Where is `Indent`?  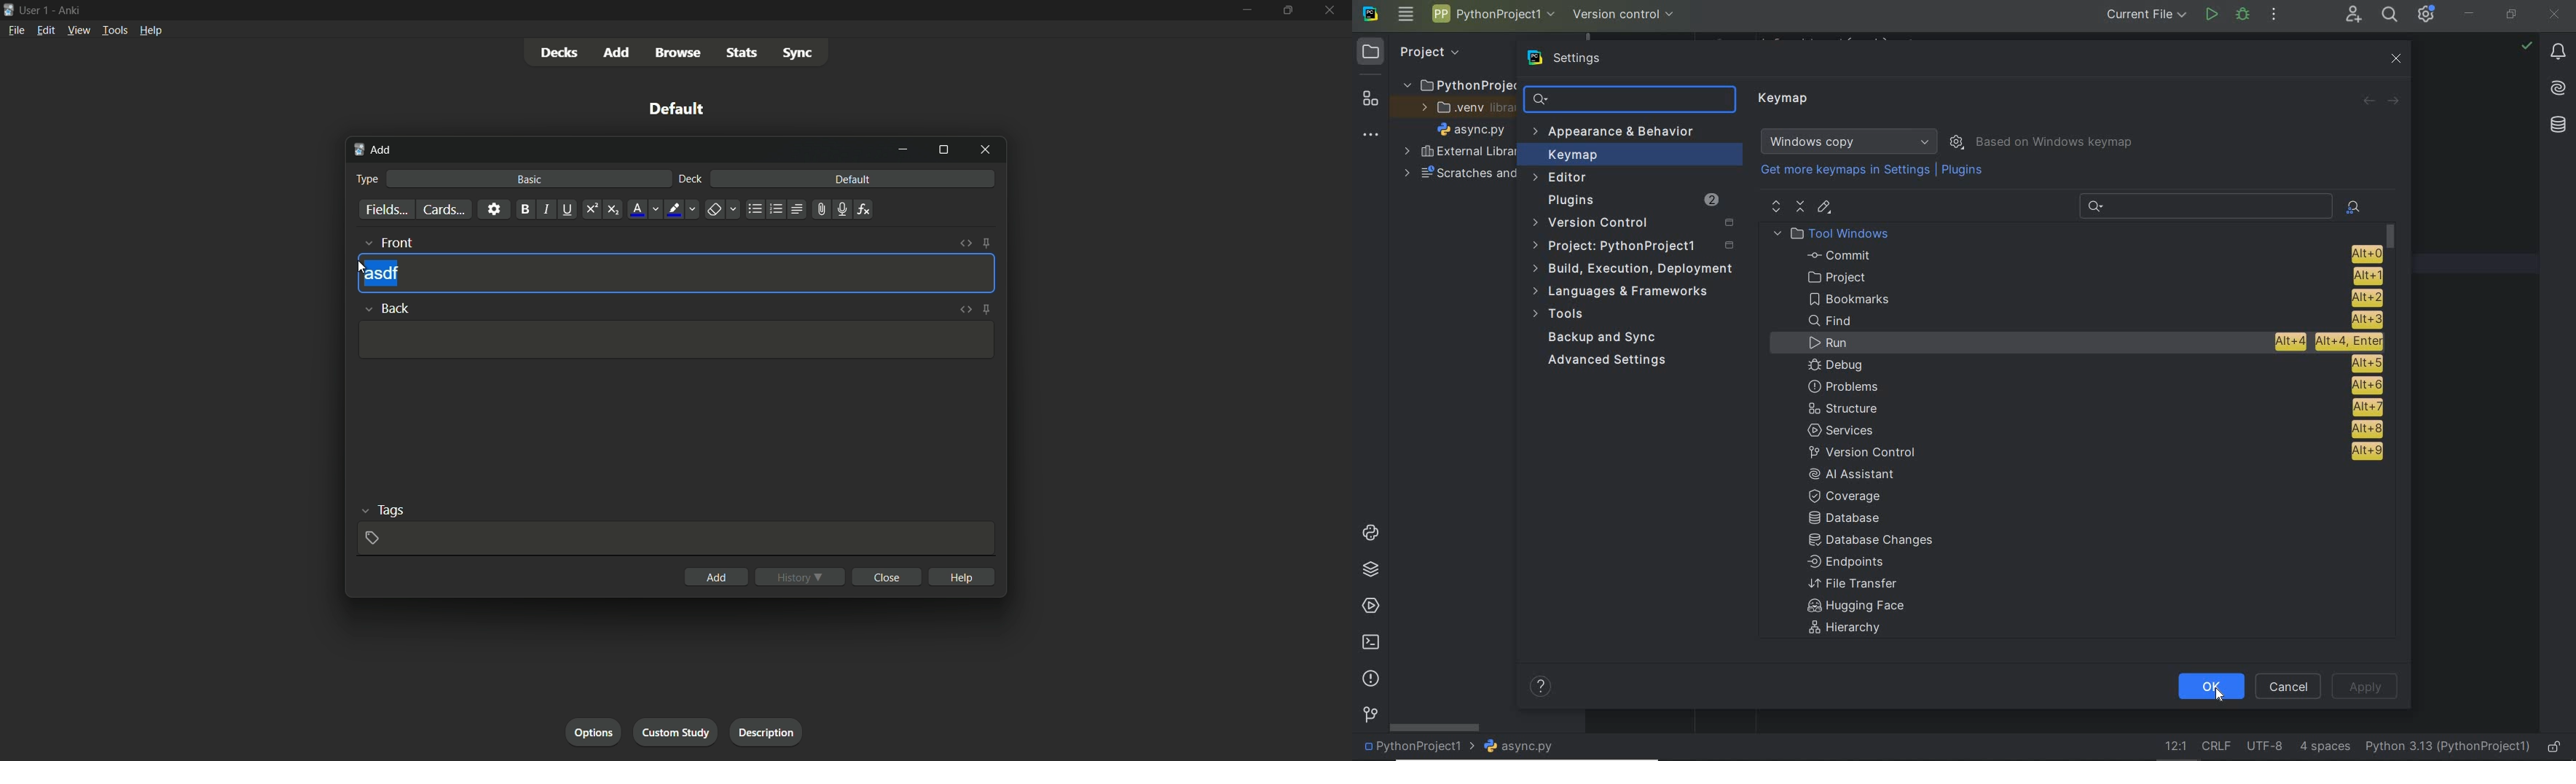
Indent is located at coordinates (2325, 748).